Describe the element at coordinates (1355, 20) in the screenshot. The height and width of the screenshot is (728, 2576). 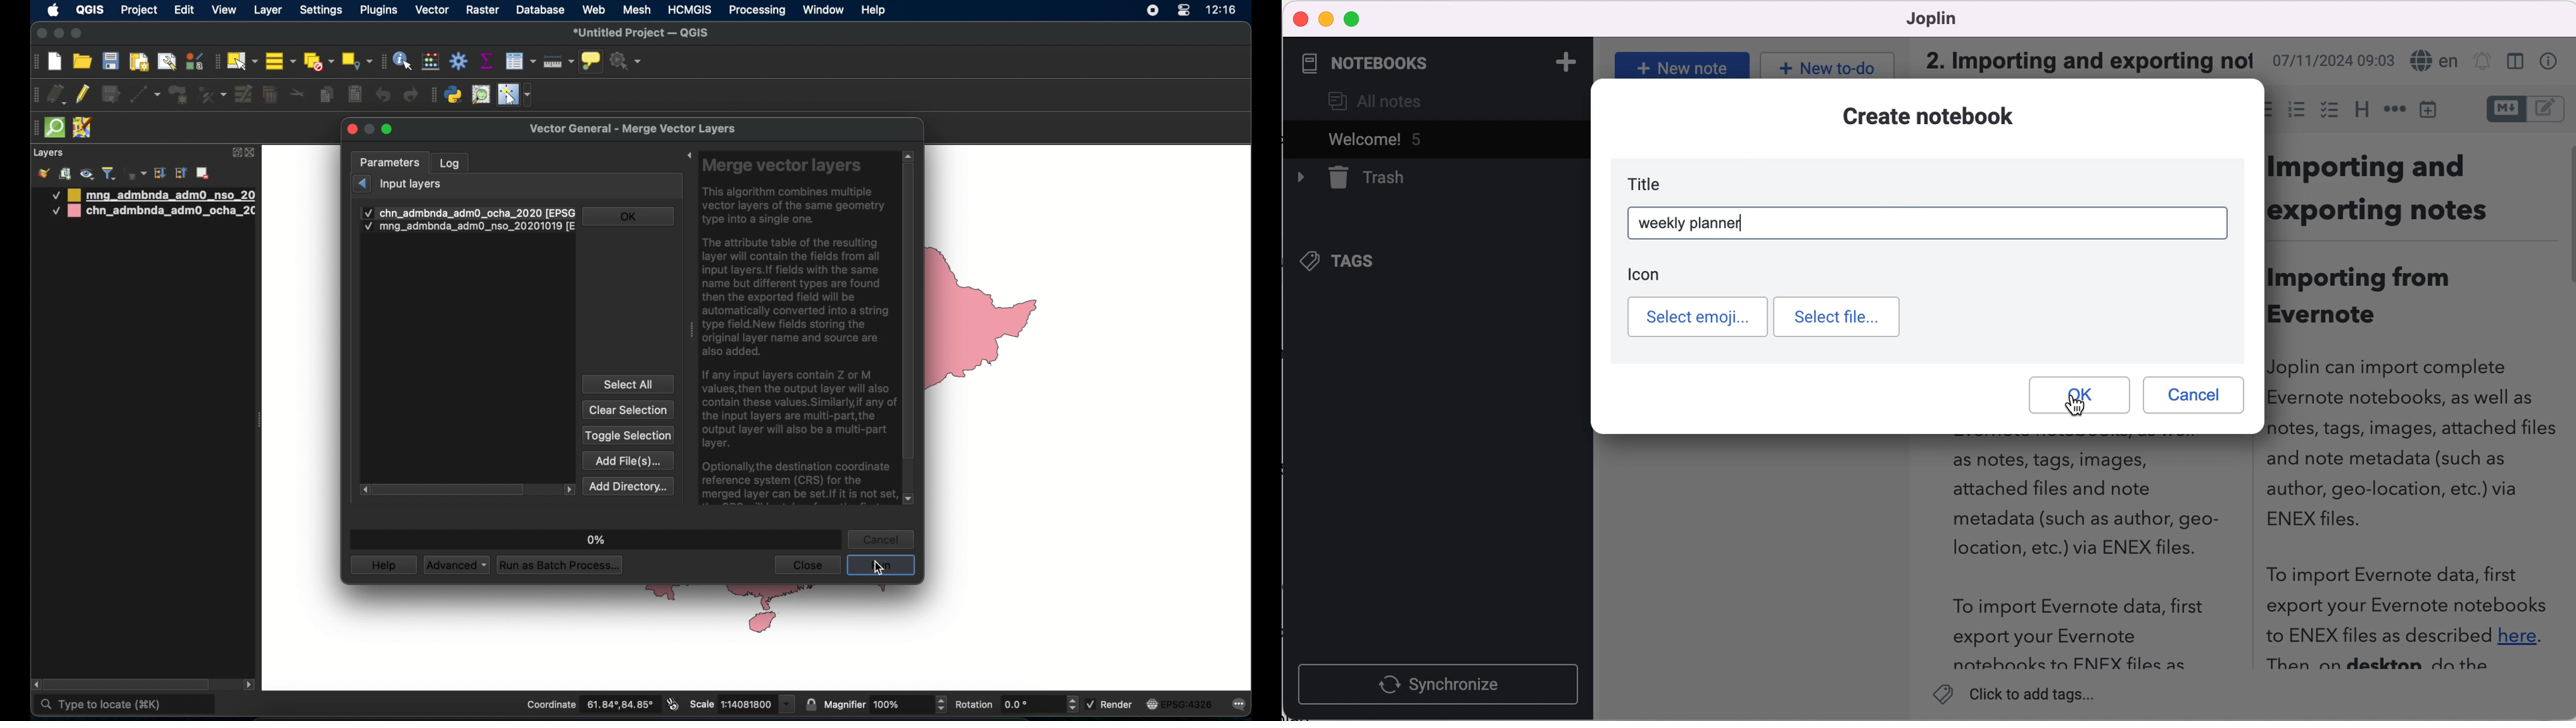
I see `maximize` at that location.